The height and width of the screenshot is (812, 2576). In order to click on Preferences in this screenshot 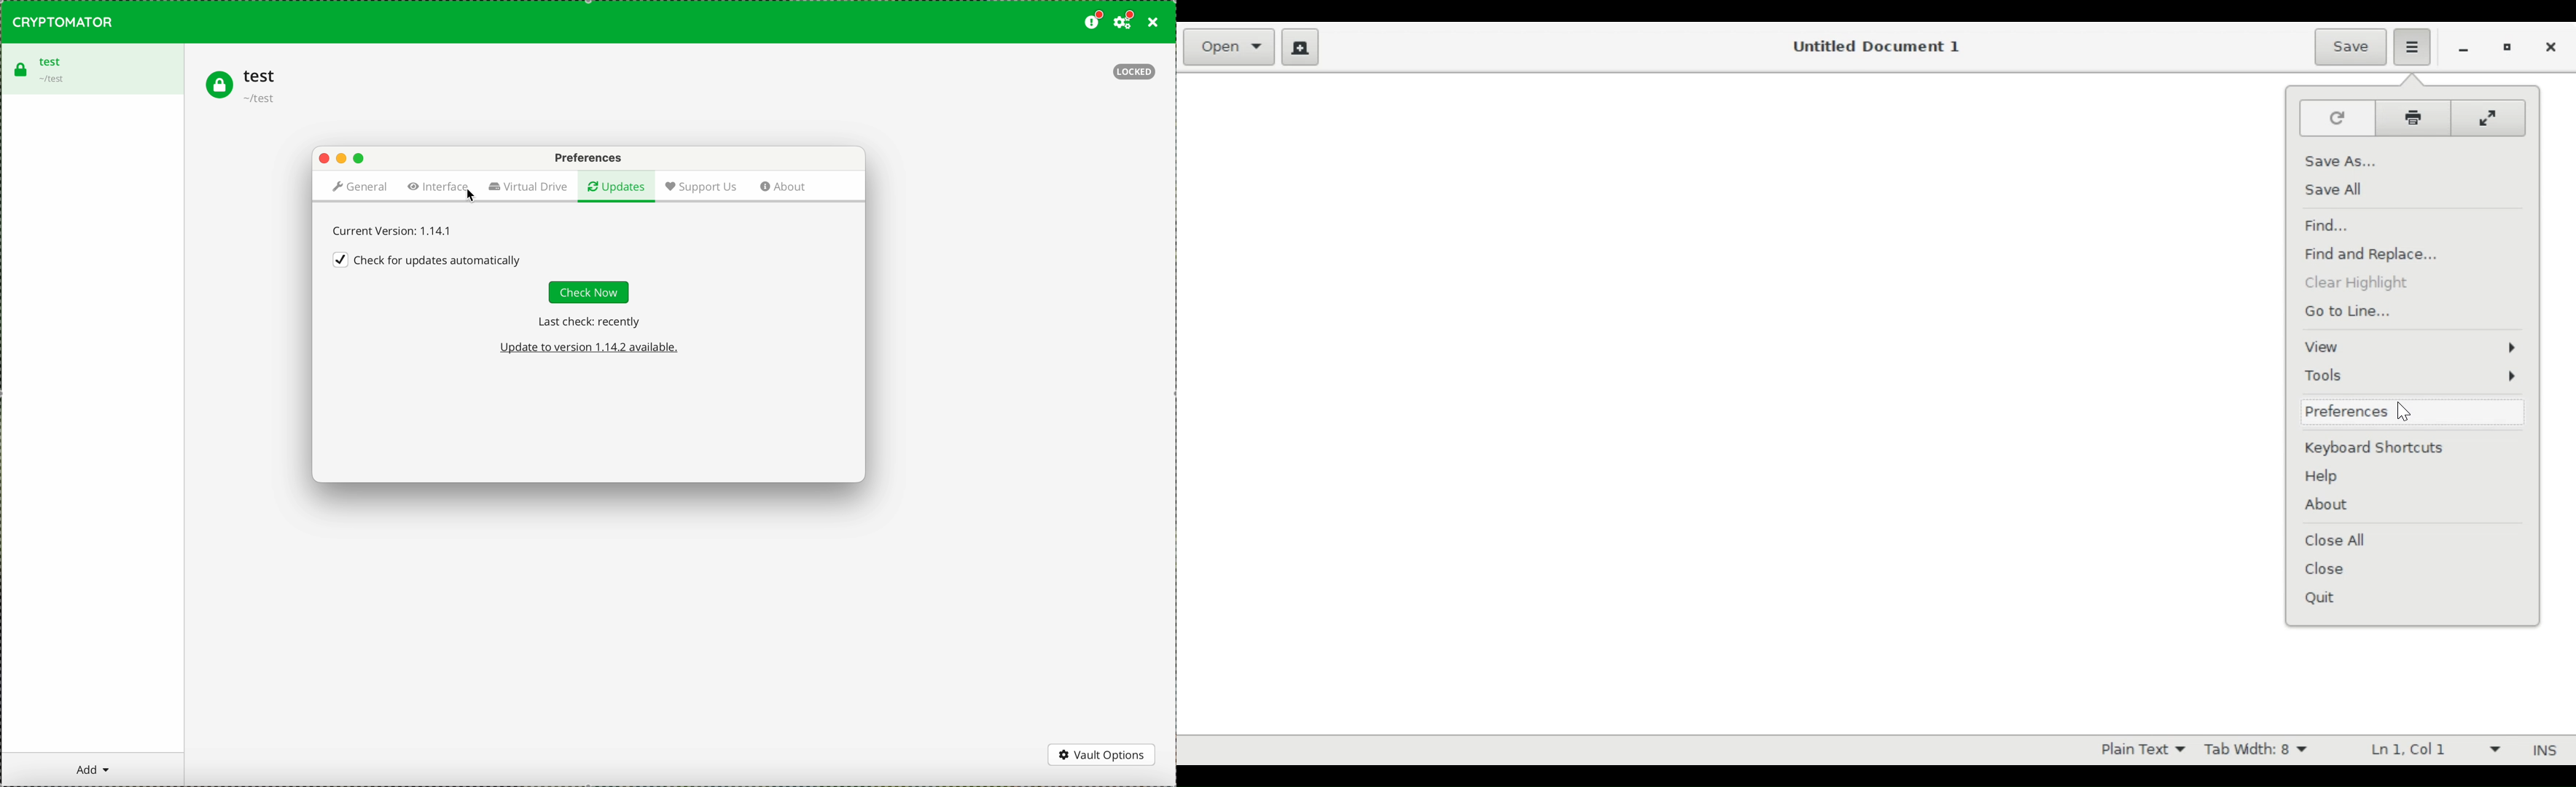, I will do `click(2343, 412)`.